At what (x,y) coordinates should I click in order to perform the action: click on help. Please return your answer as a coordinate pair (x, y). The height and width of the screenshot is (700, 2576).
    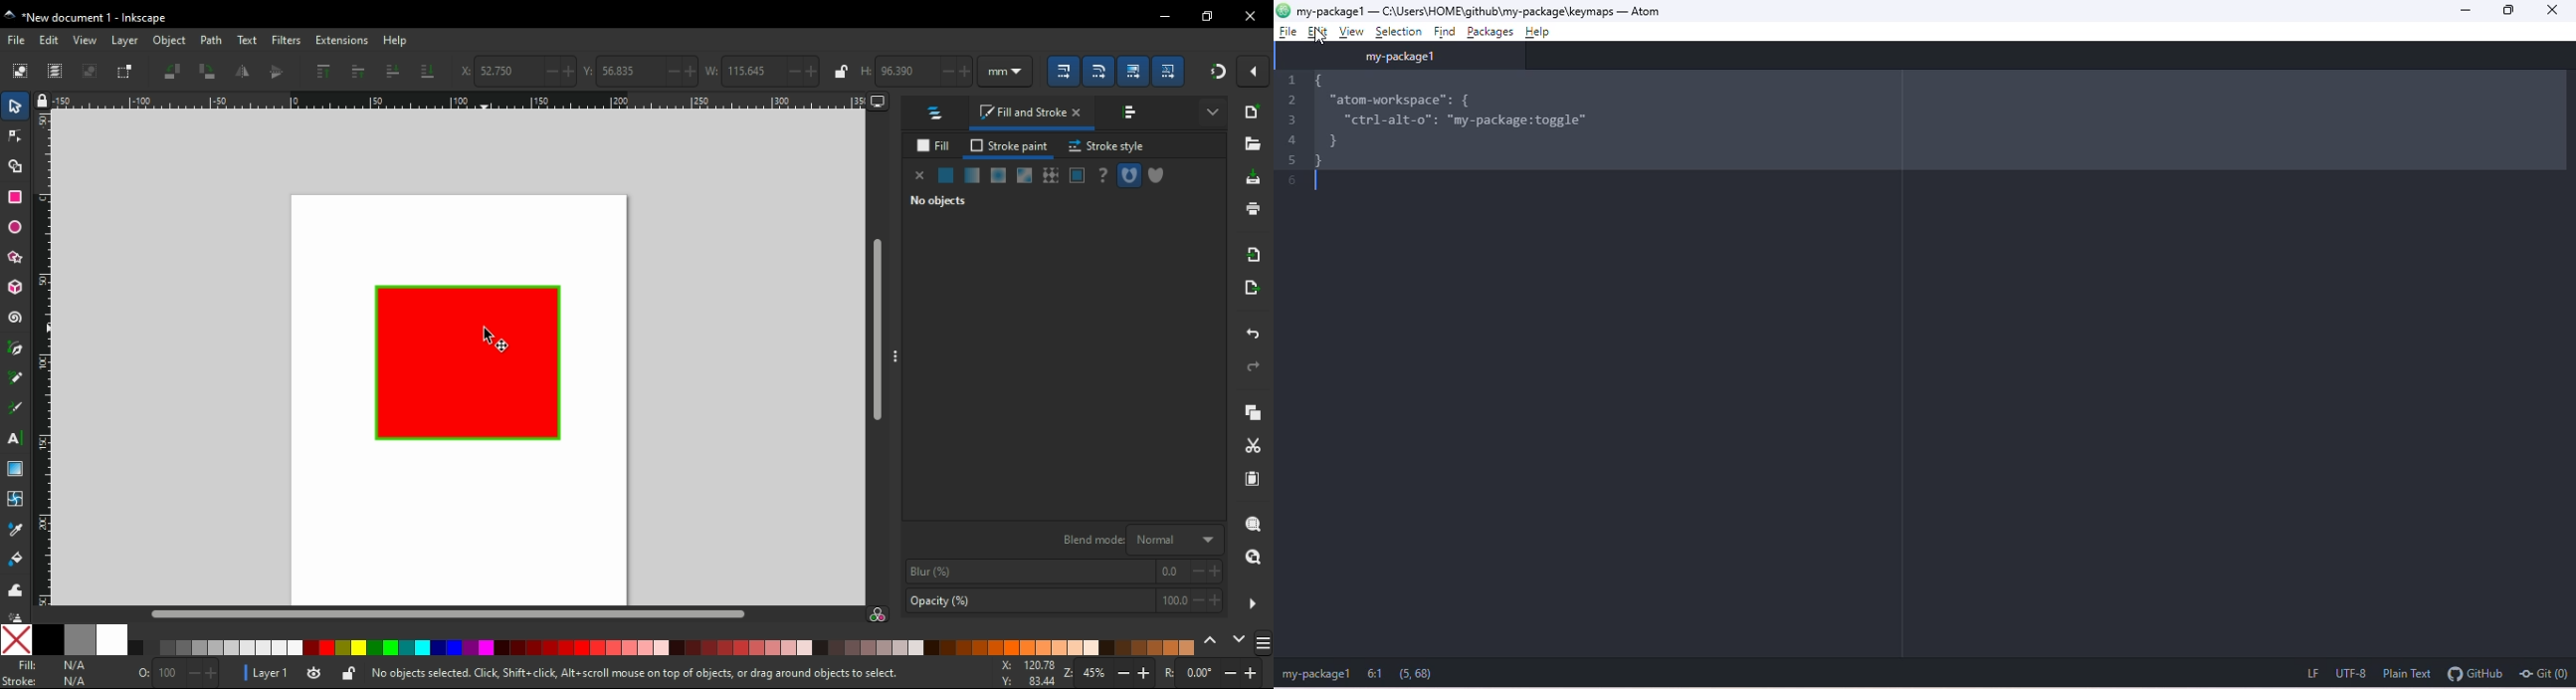
    Looking at the image, I should click on (1545, 29).